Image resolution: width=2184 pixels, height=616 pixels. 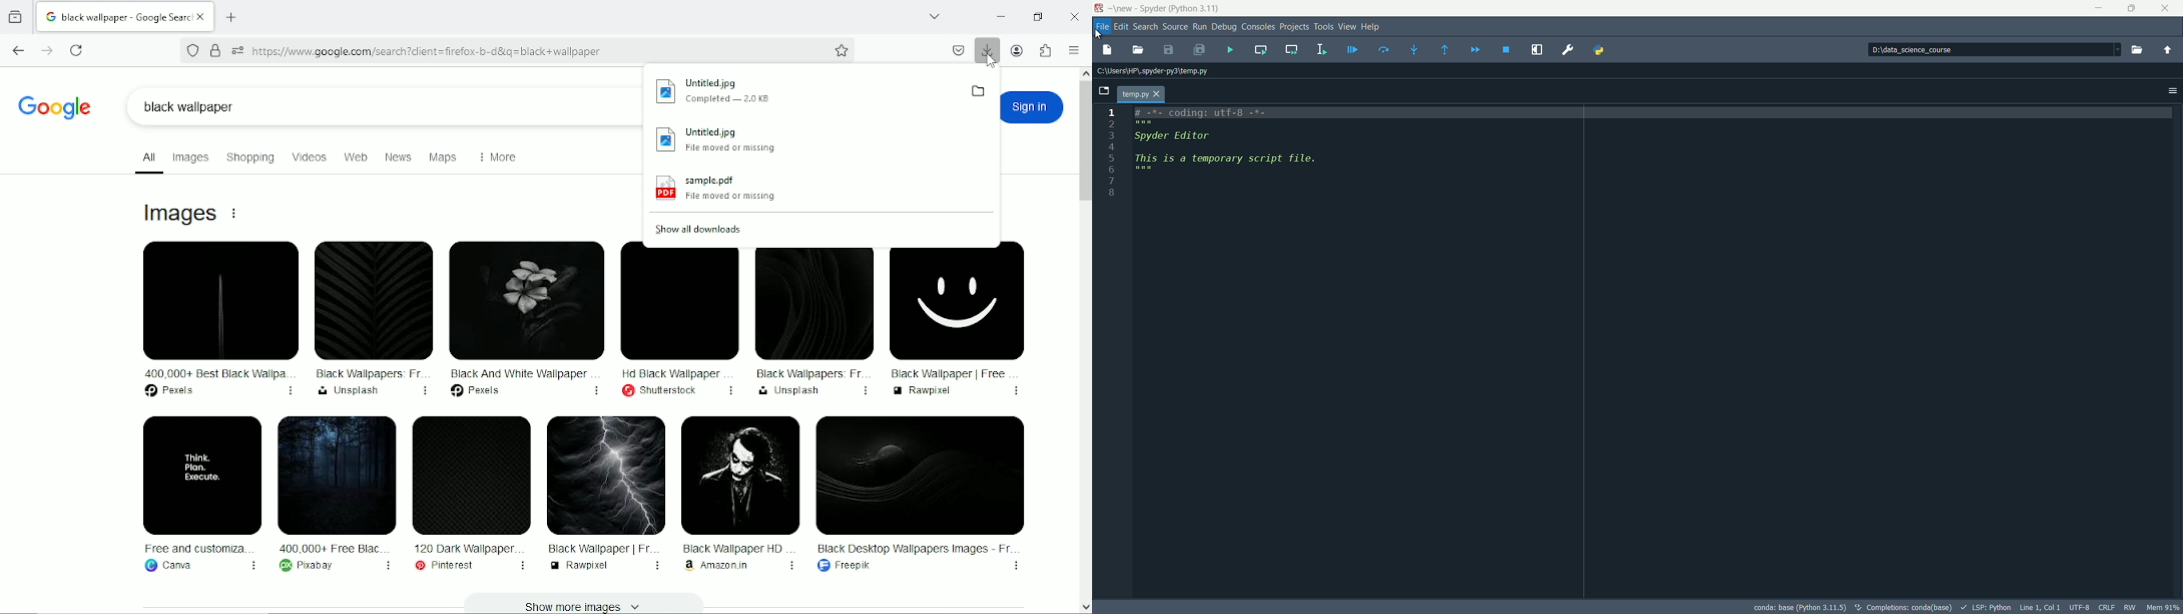 What do you see at coordinates (204, 16) in the screenshot?
I see `close tab` at bounding box center [204, 16].